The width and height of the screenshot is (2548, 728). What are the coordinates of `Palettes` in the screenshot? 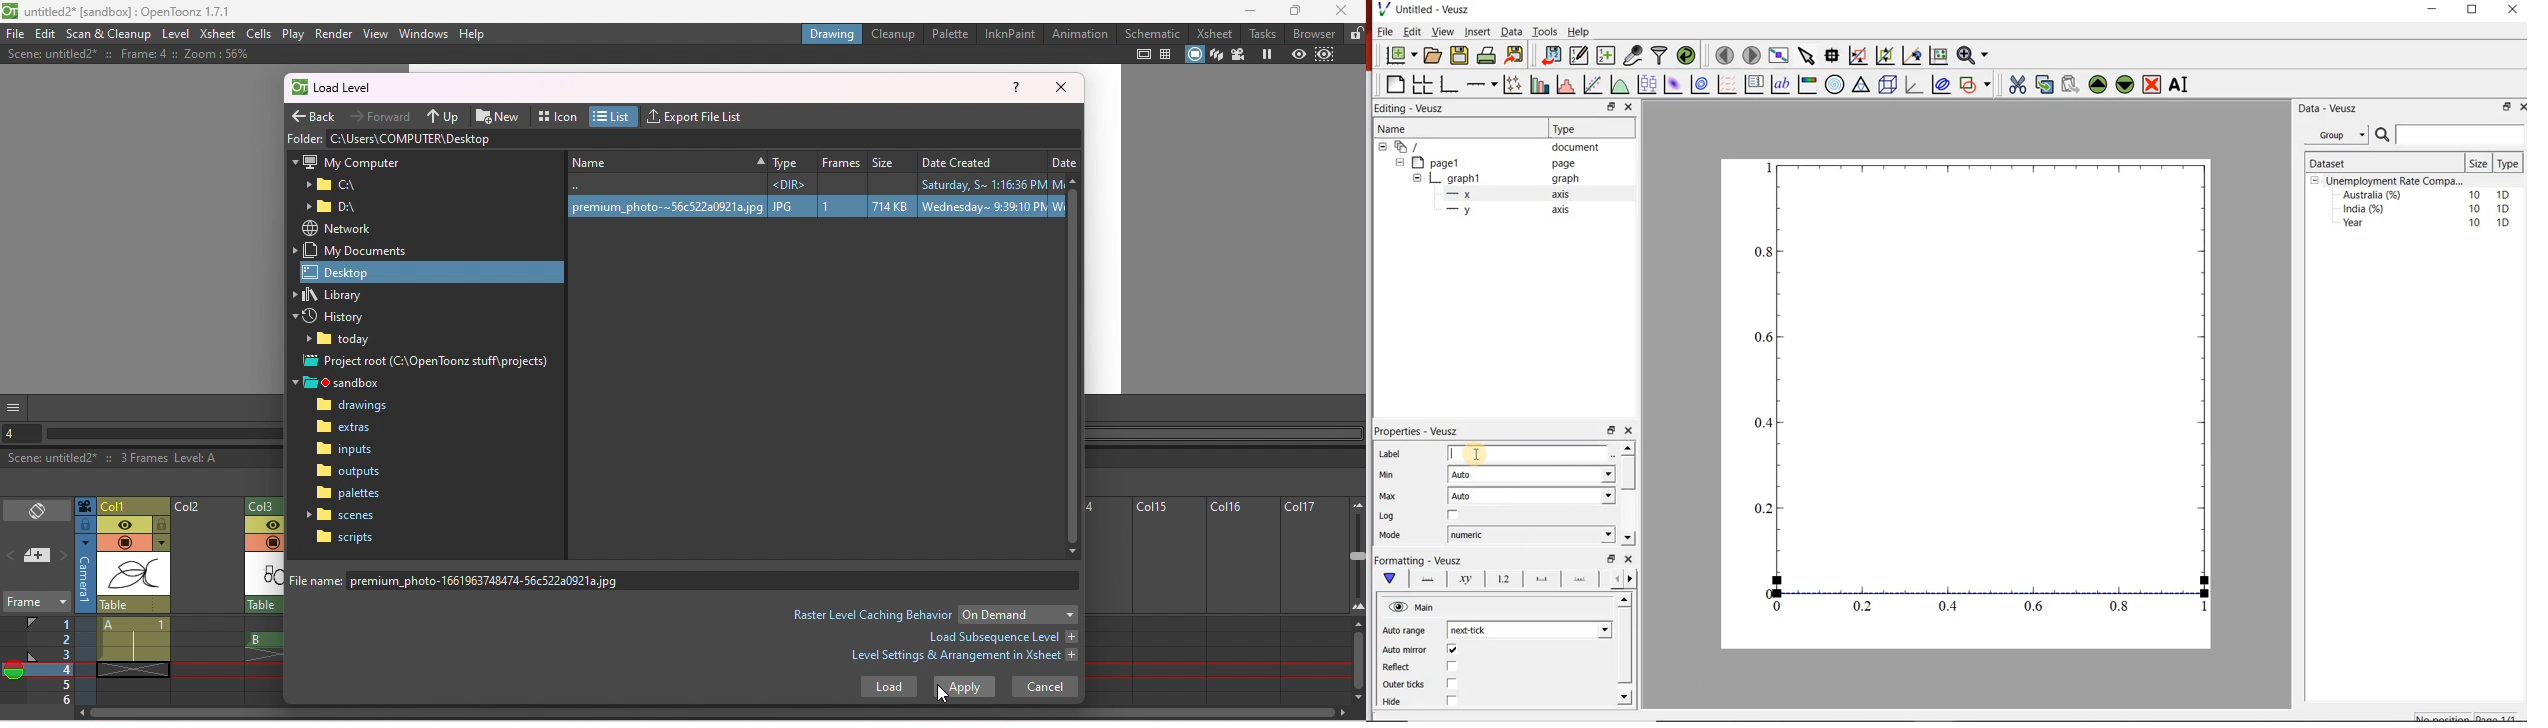 It's located at (350, 493).